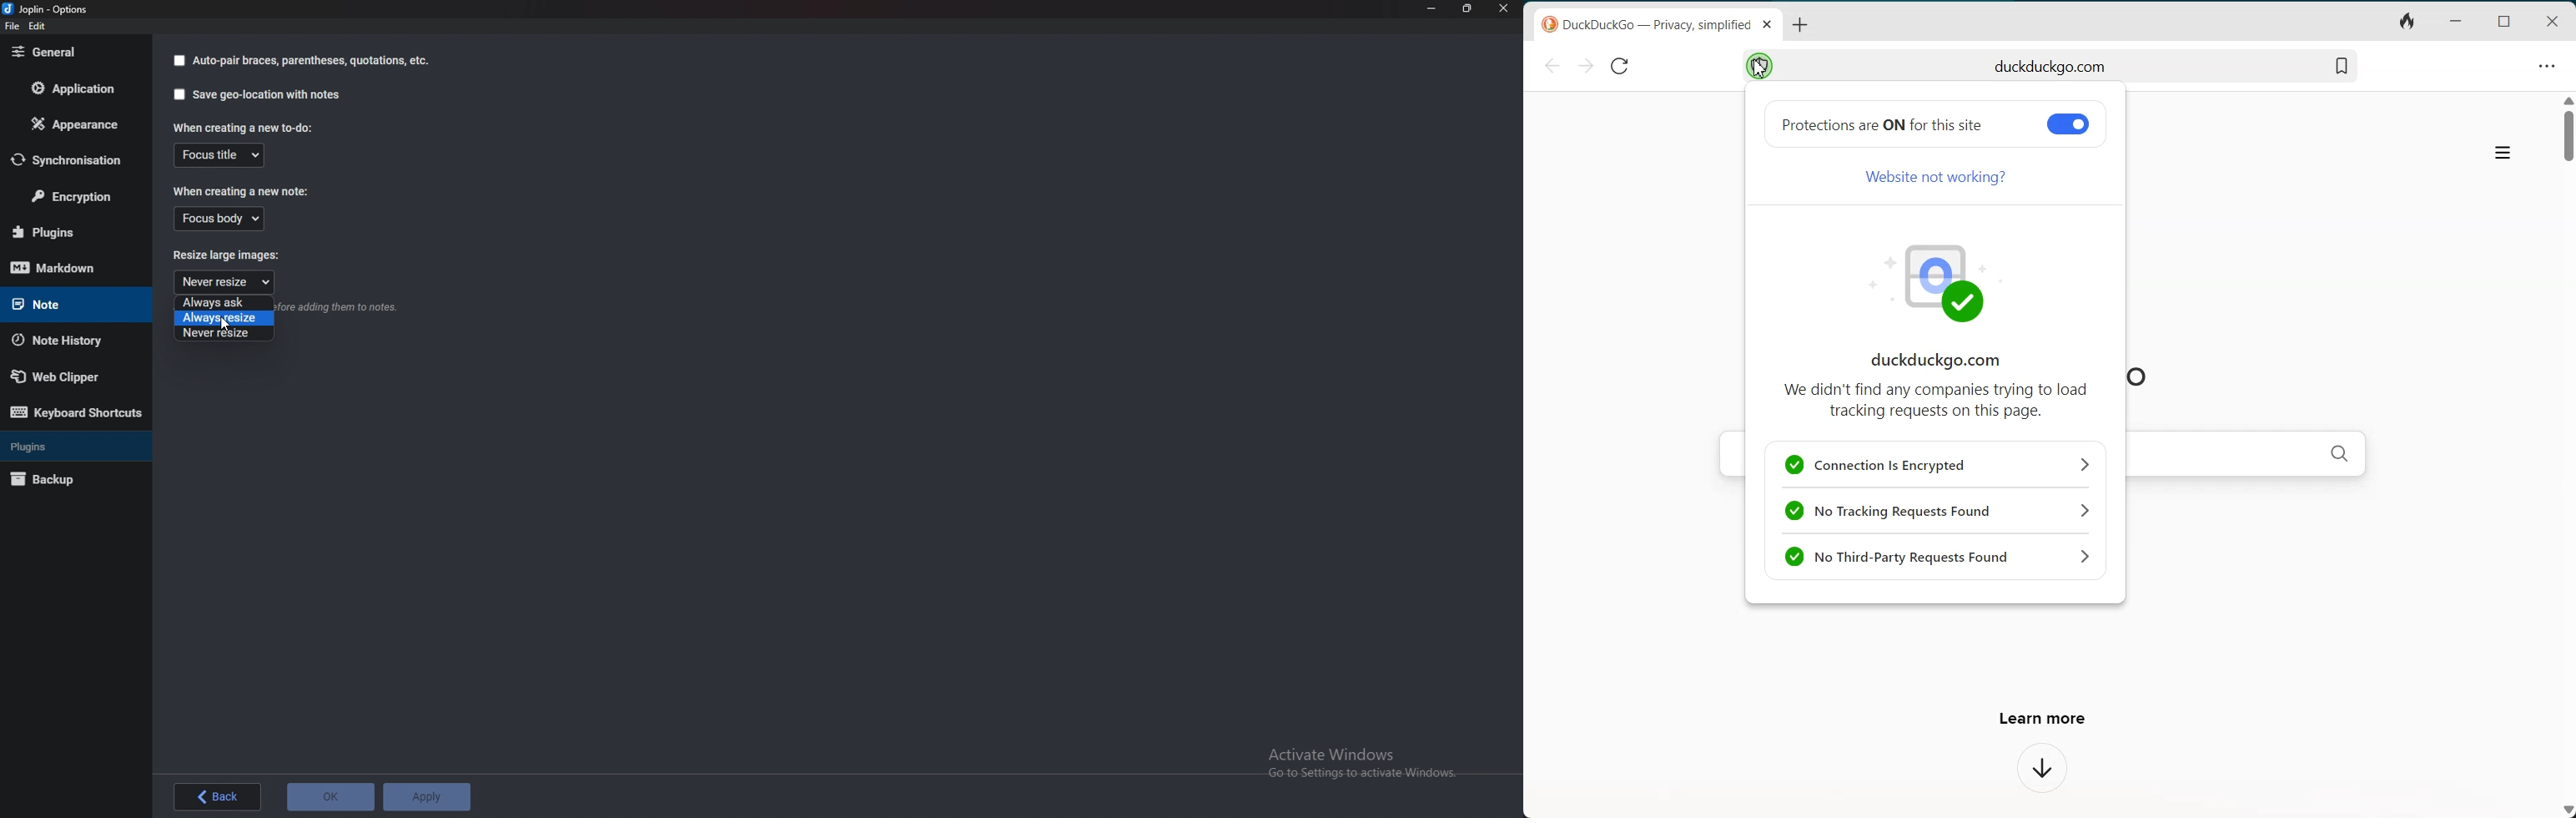  I want to click on Shrink large image before adding them to notes, so click(340, 309).